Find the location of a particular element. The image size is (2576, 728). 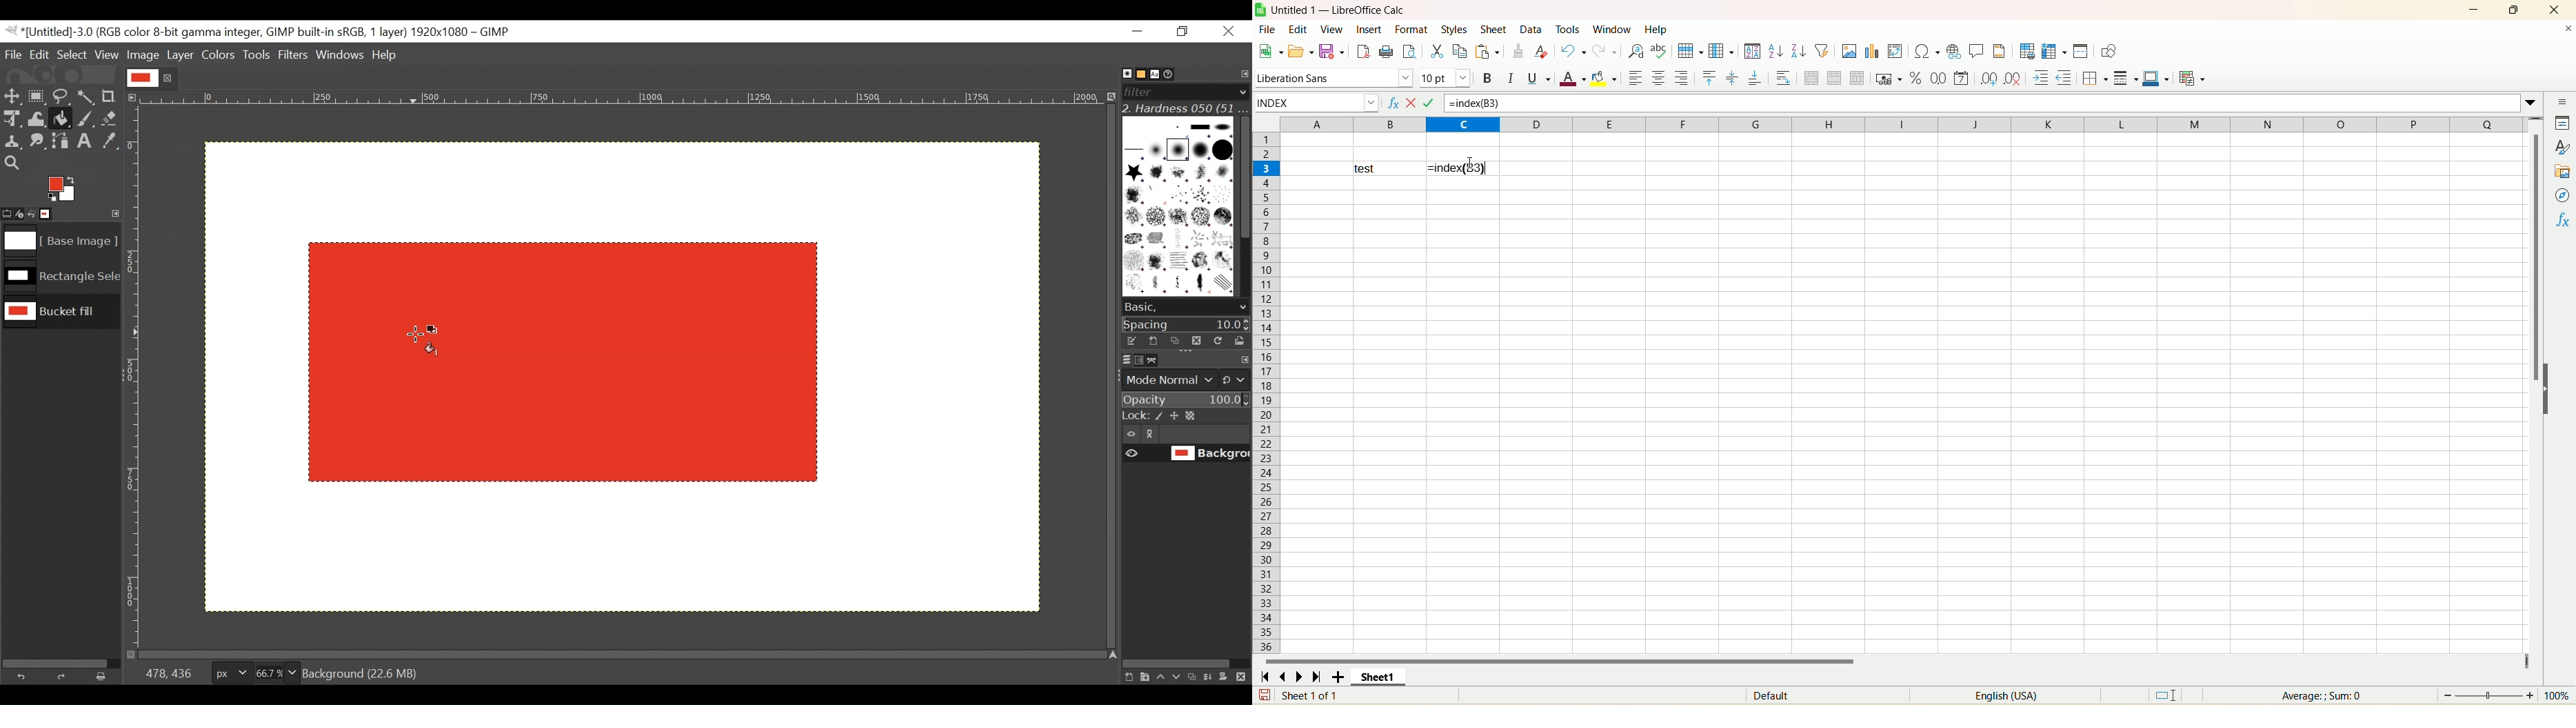

Image is located at coordinates (566, 360).